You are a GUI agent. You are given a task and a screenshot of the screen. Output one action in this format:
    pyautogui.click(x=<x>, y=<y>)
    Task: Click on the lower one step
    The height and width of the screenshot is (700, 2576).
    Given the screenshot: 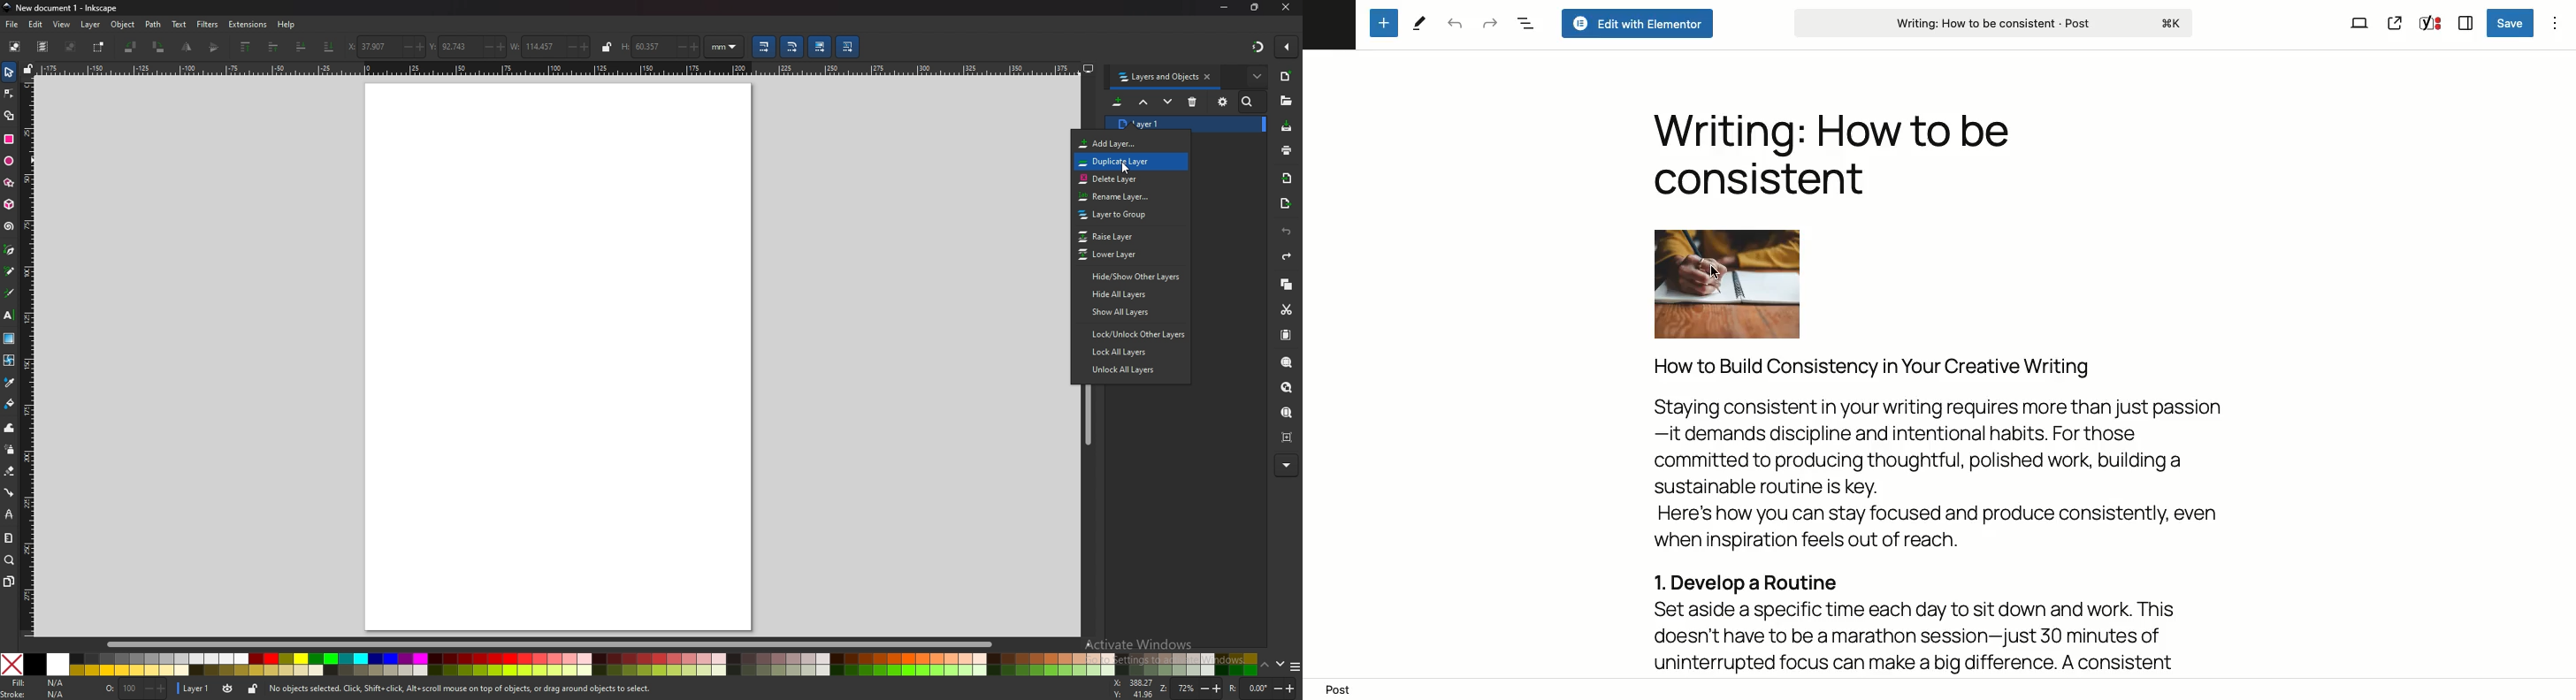 What is the action you would take?
    pyautogui.click(x=301, y=46)
    